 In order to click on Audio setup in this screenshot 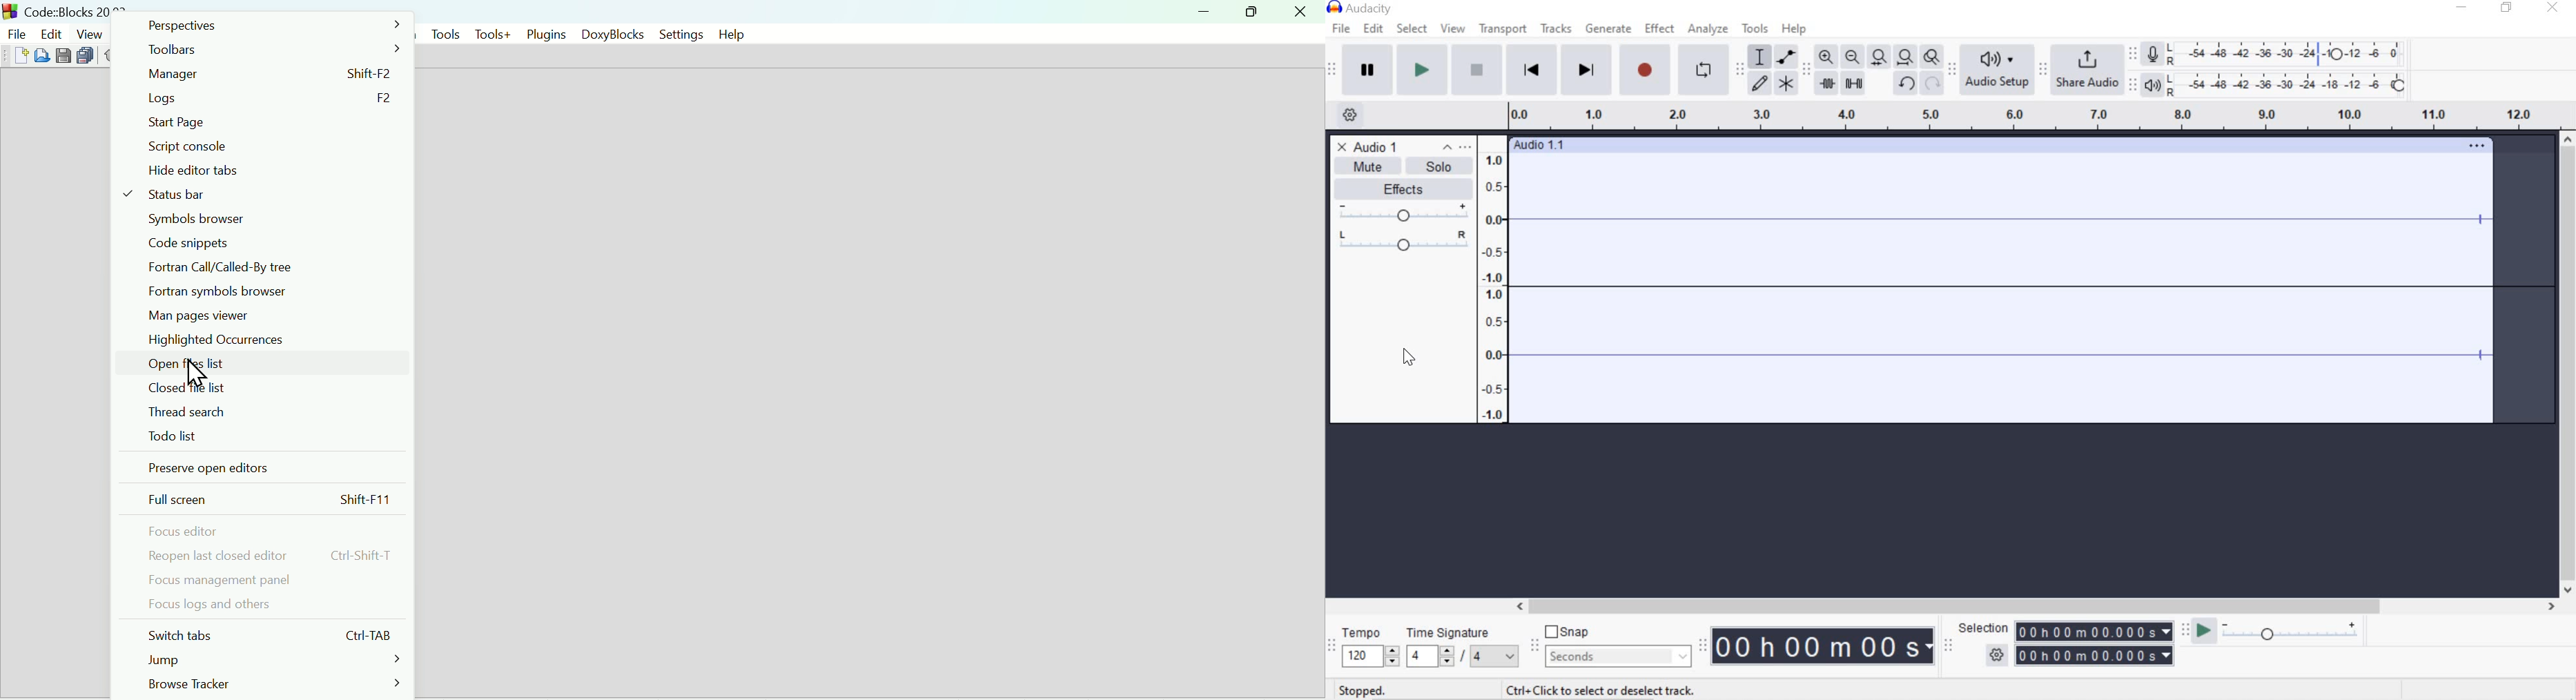, I will do `click(1997, 70)`.